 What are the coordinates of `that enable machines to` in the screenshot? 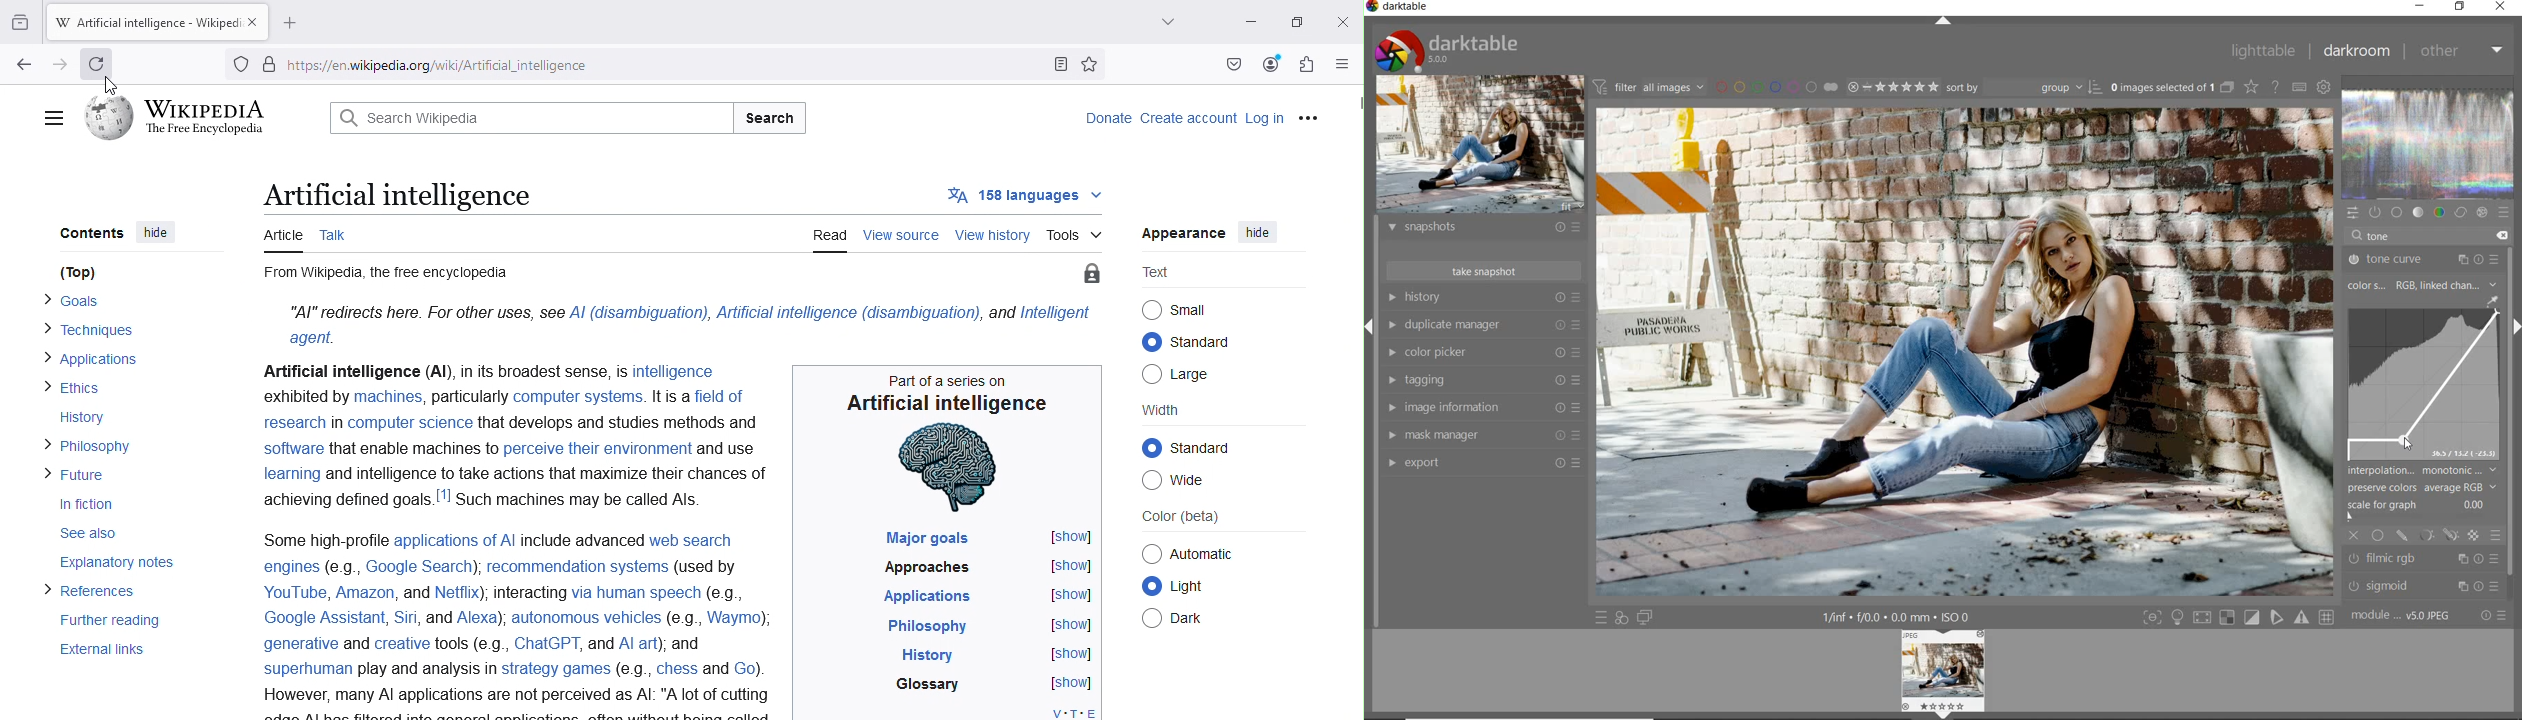 It's located at (415, 451).